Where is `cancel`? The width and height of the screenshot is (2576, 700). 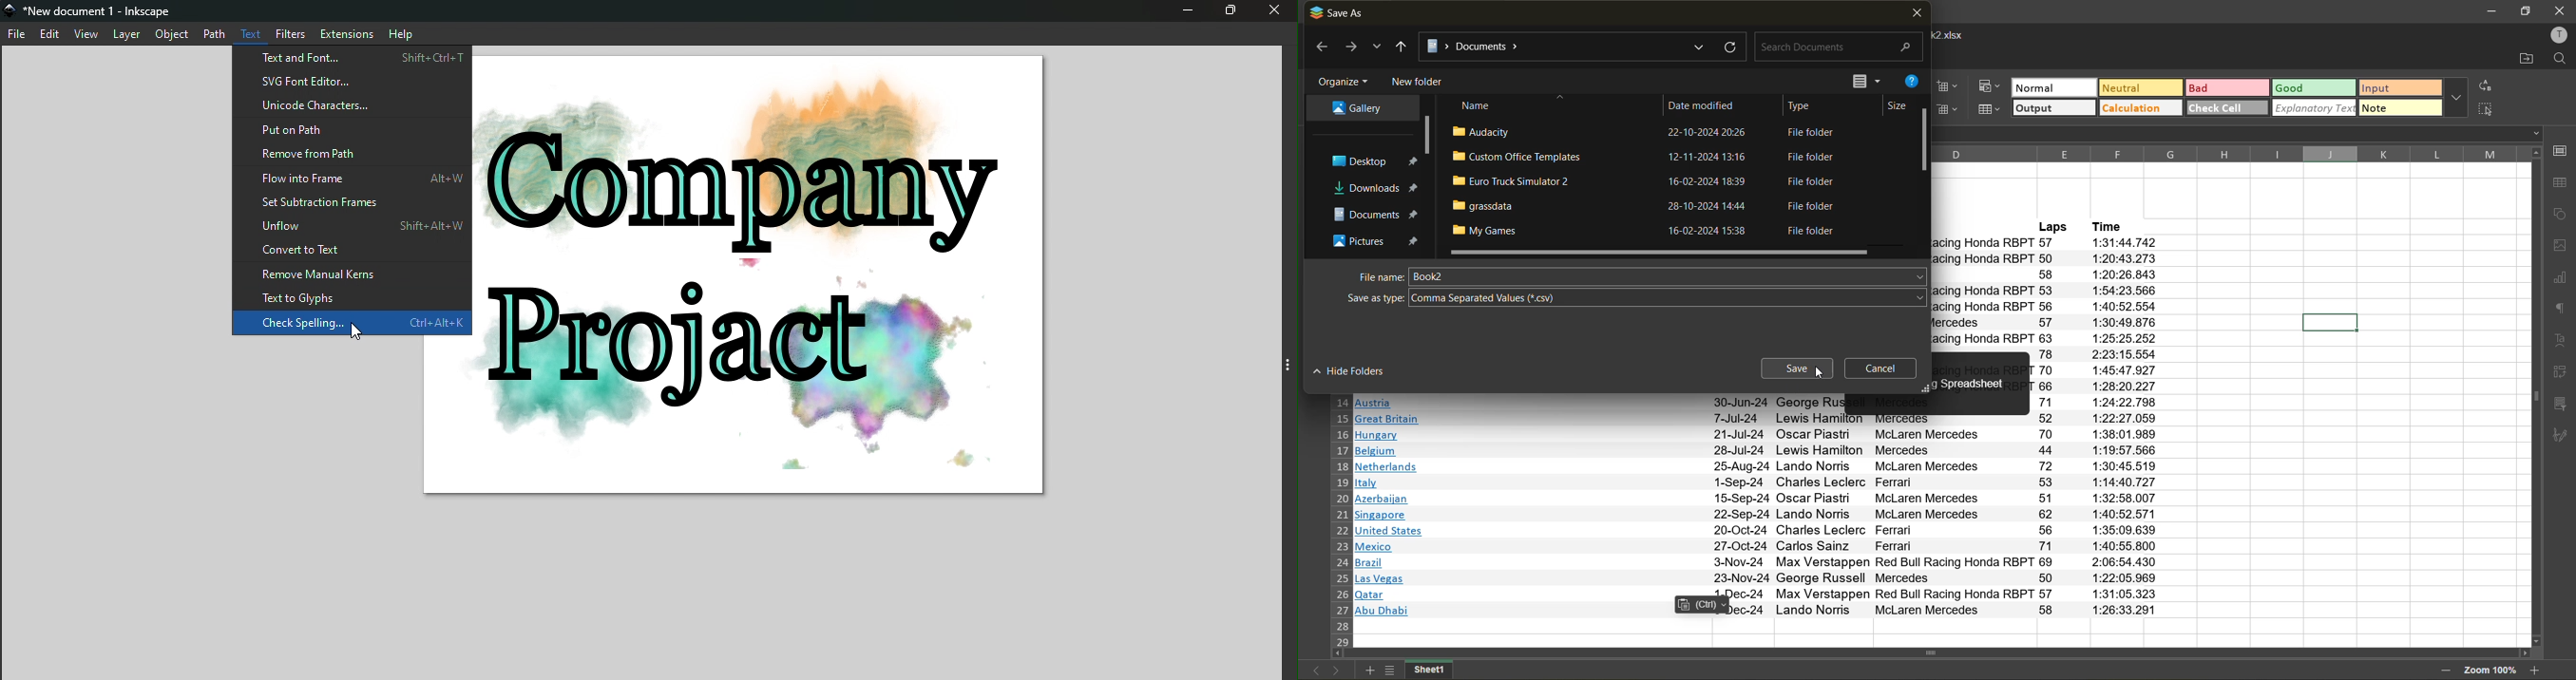 cancel is located at coordinates (1886, 368).